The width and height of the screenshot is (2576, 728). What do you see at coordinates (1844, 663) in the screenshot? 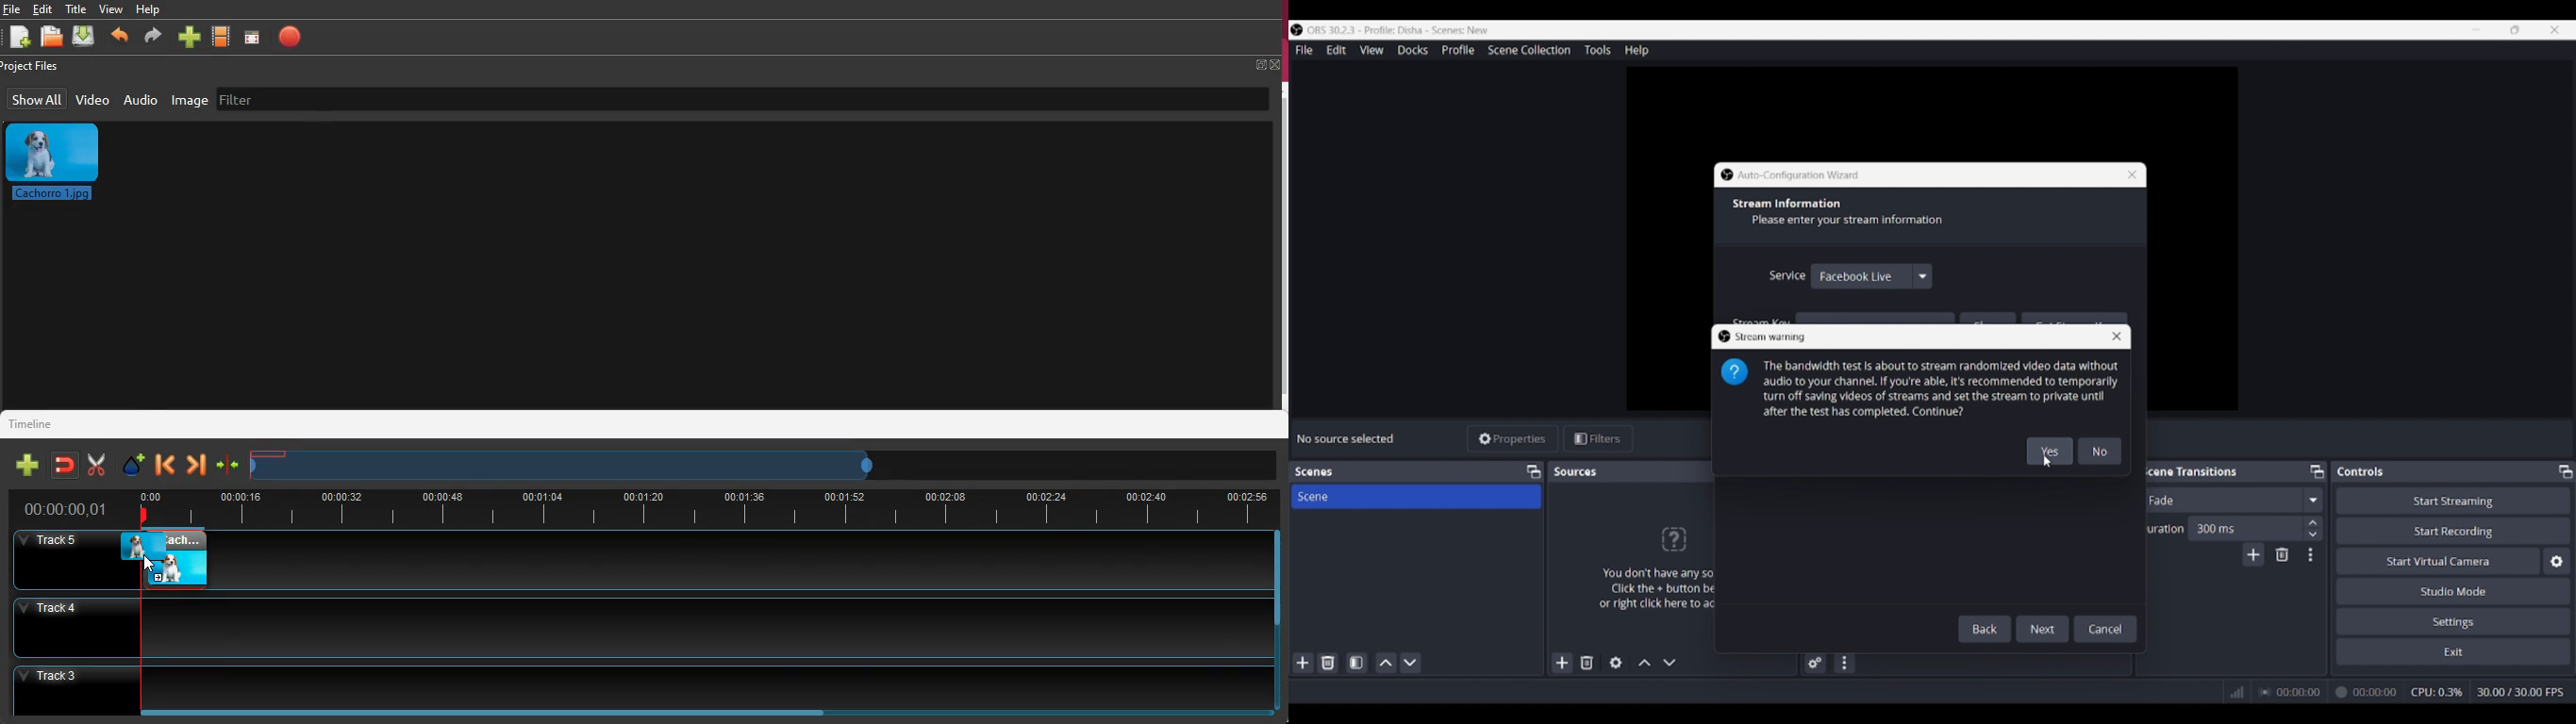
I see `Audio mixer menu` at bounding box center [1844, 663].